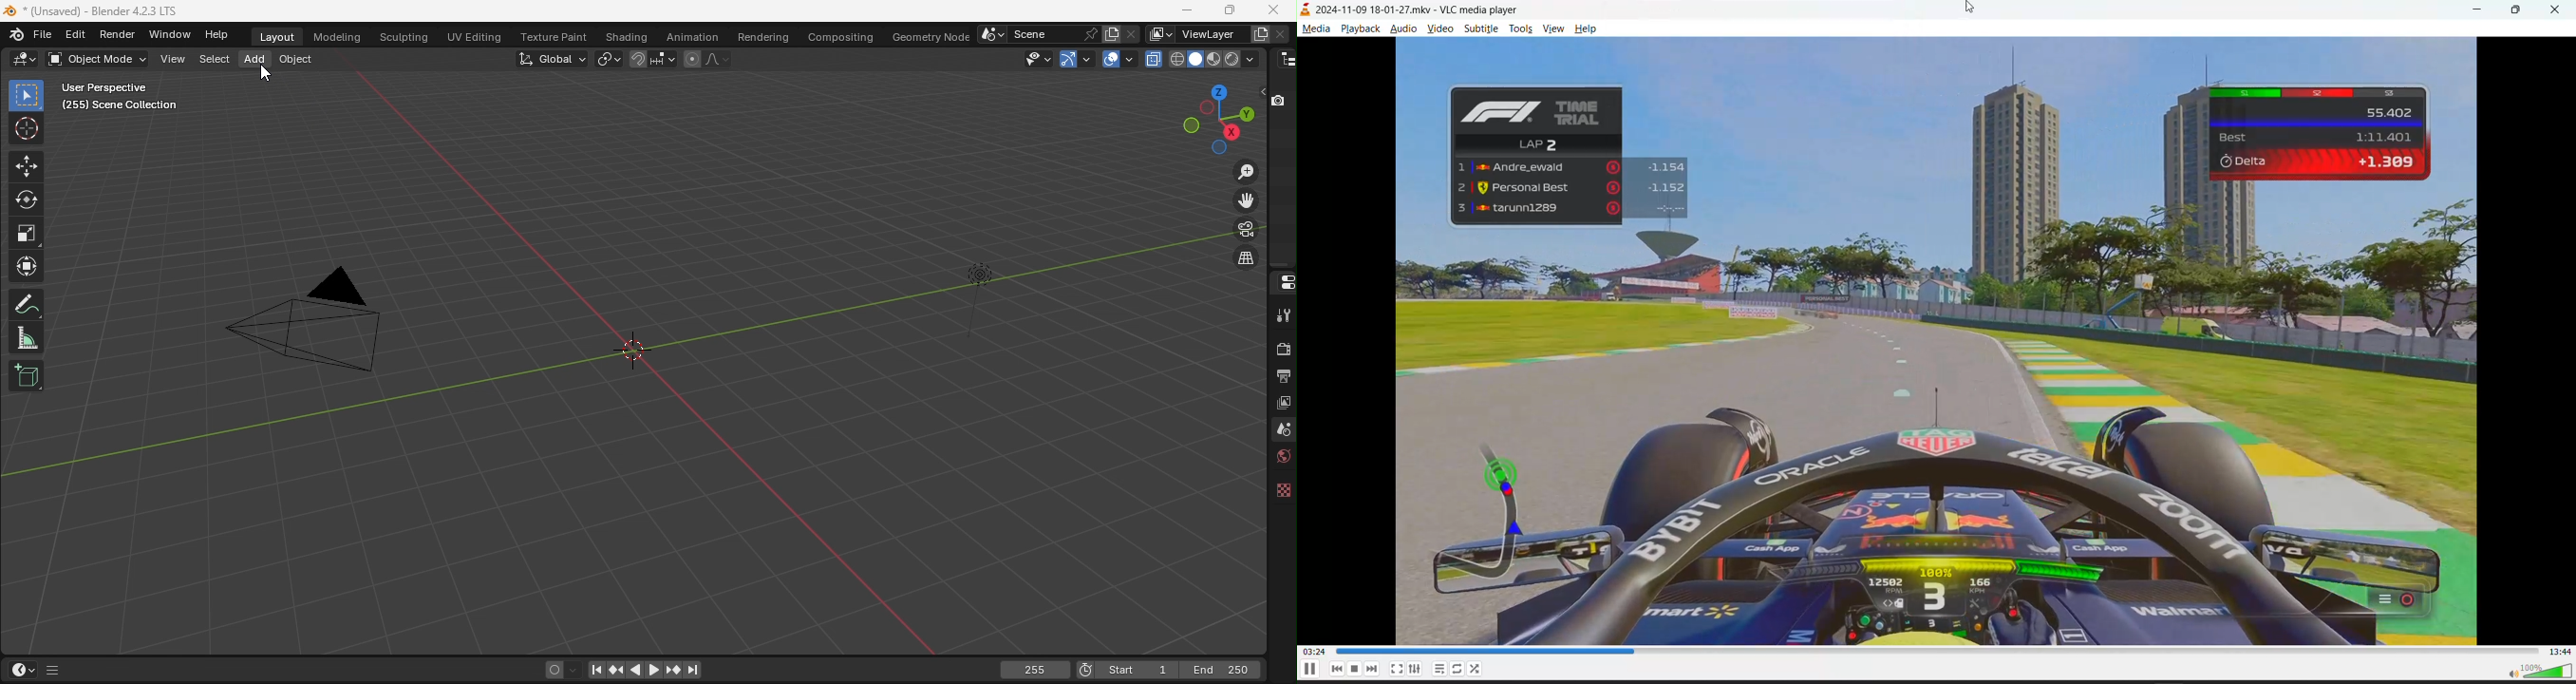  Describe the element at coordinates (28, 129) in the screenshot. I see `Cursor` at that location.